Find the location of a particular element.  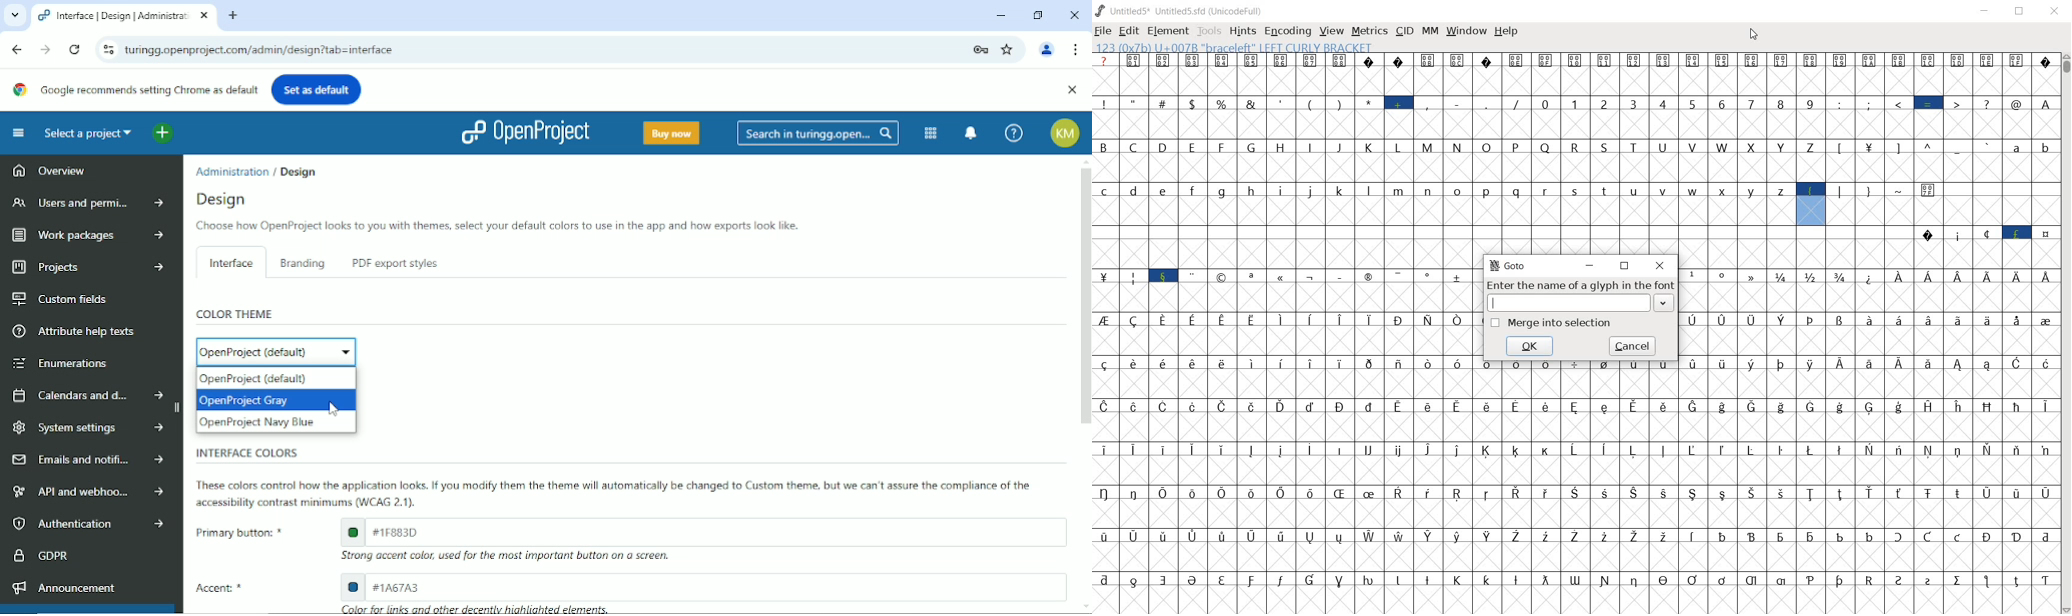

MM is located at coordinates (1430, 32).